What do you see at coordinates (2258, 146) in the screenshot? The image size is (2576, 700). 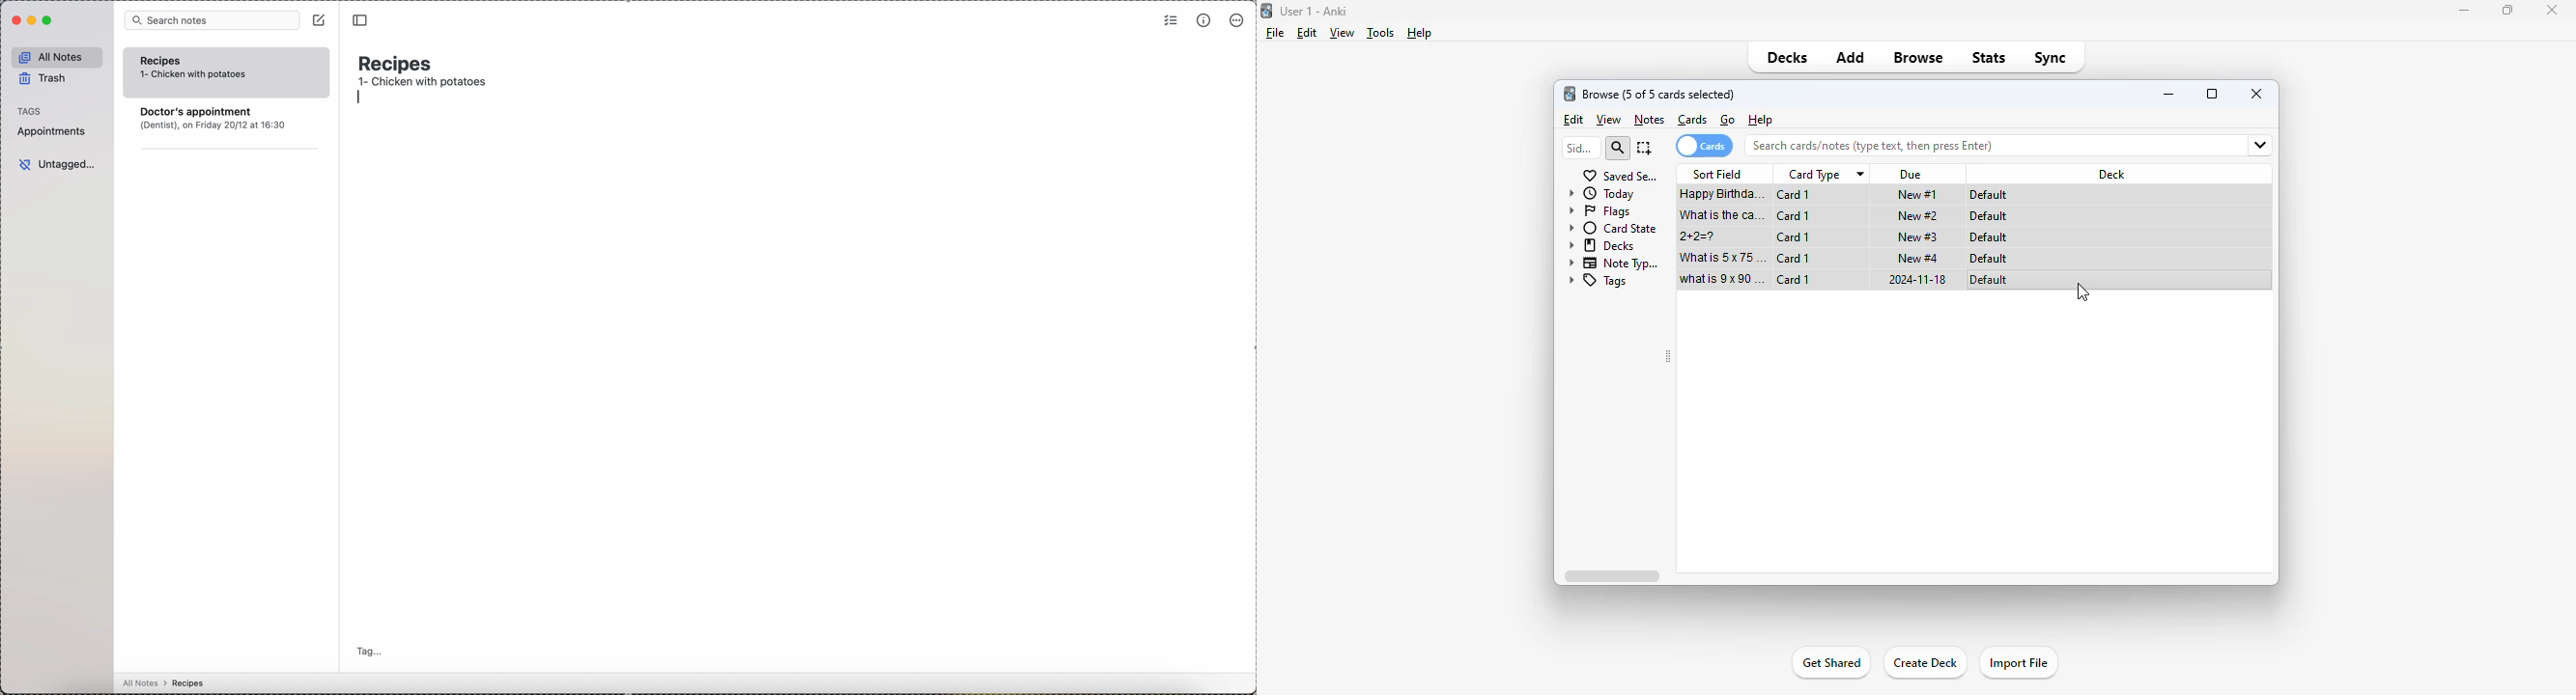 I see `Dropdown` at bounding box center [2258, 146].